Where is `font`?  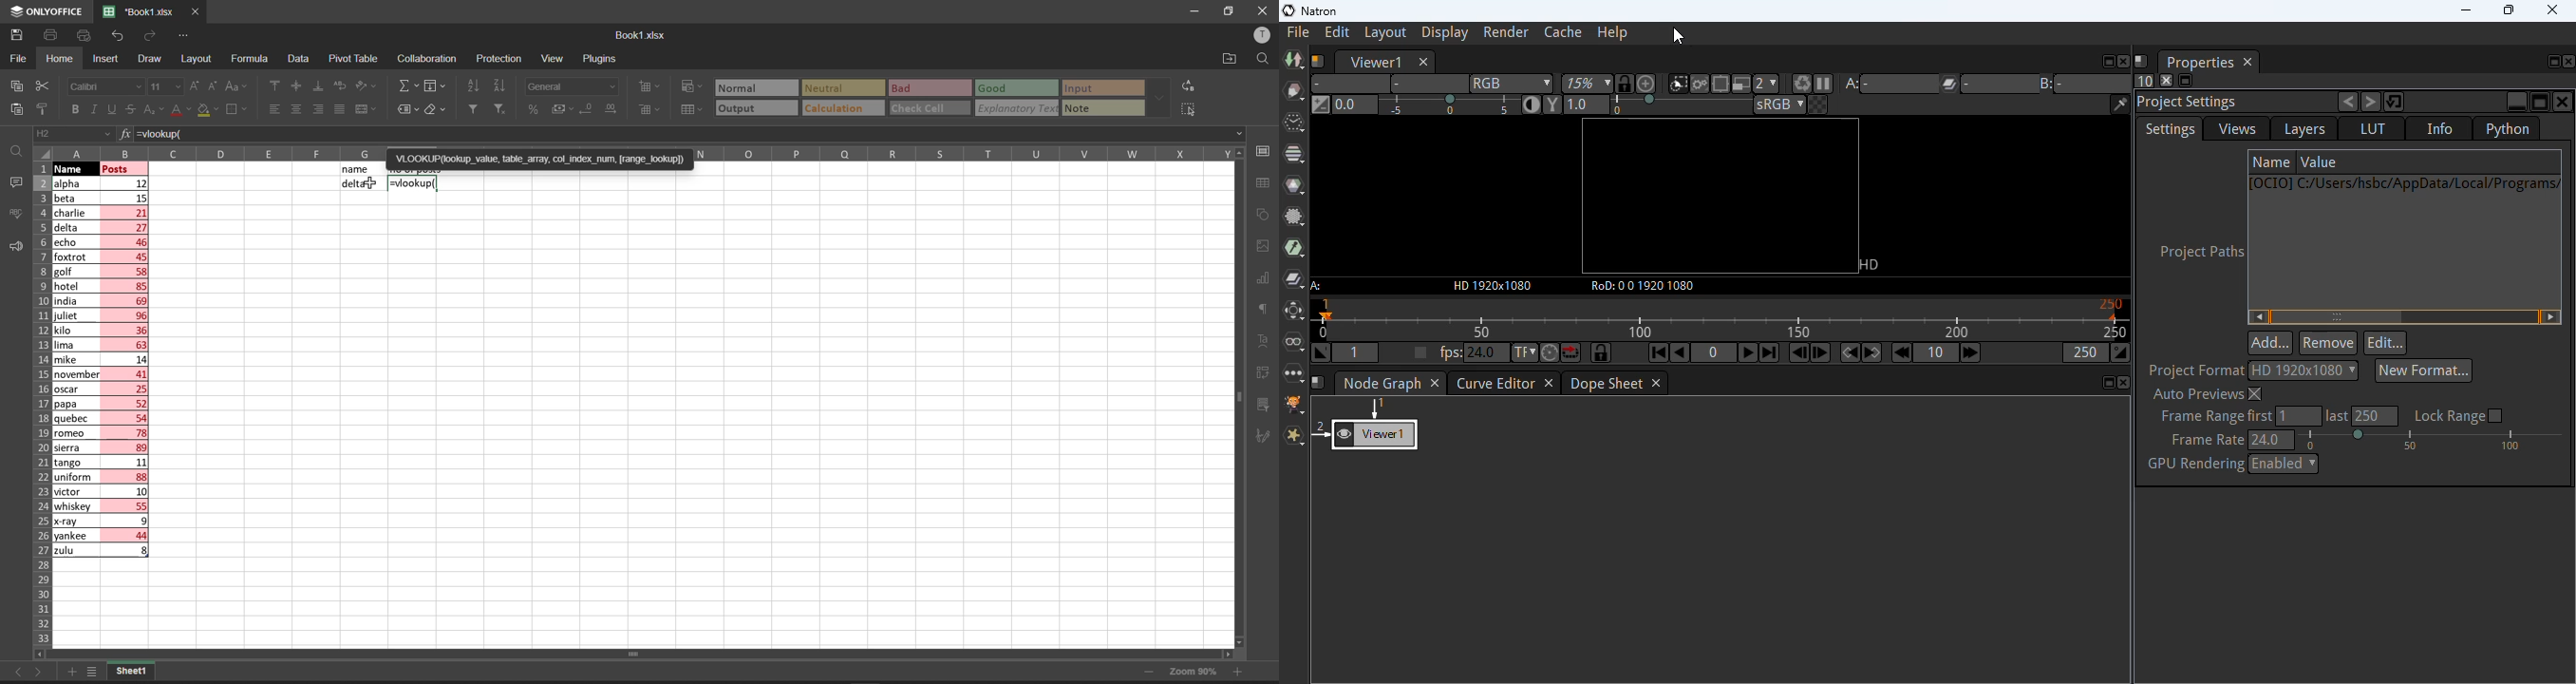 font is located at coordinates (105, 85).